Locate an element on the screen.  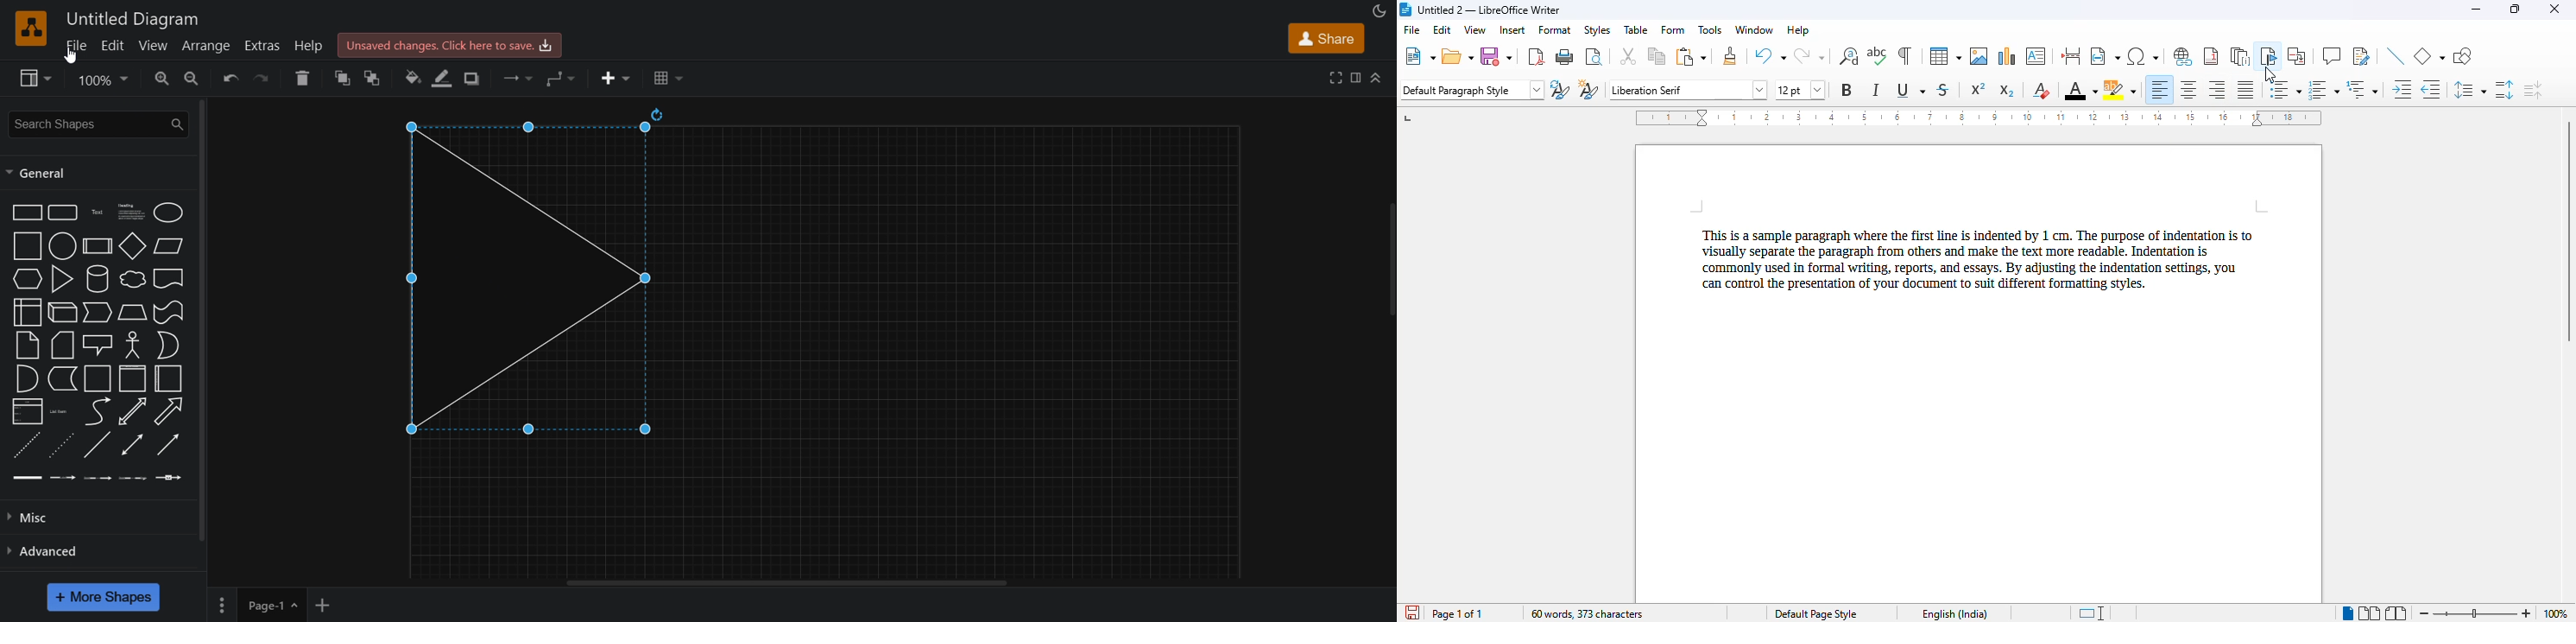
title is located at coordinates (131, 19).